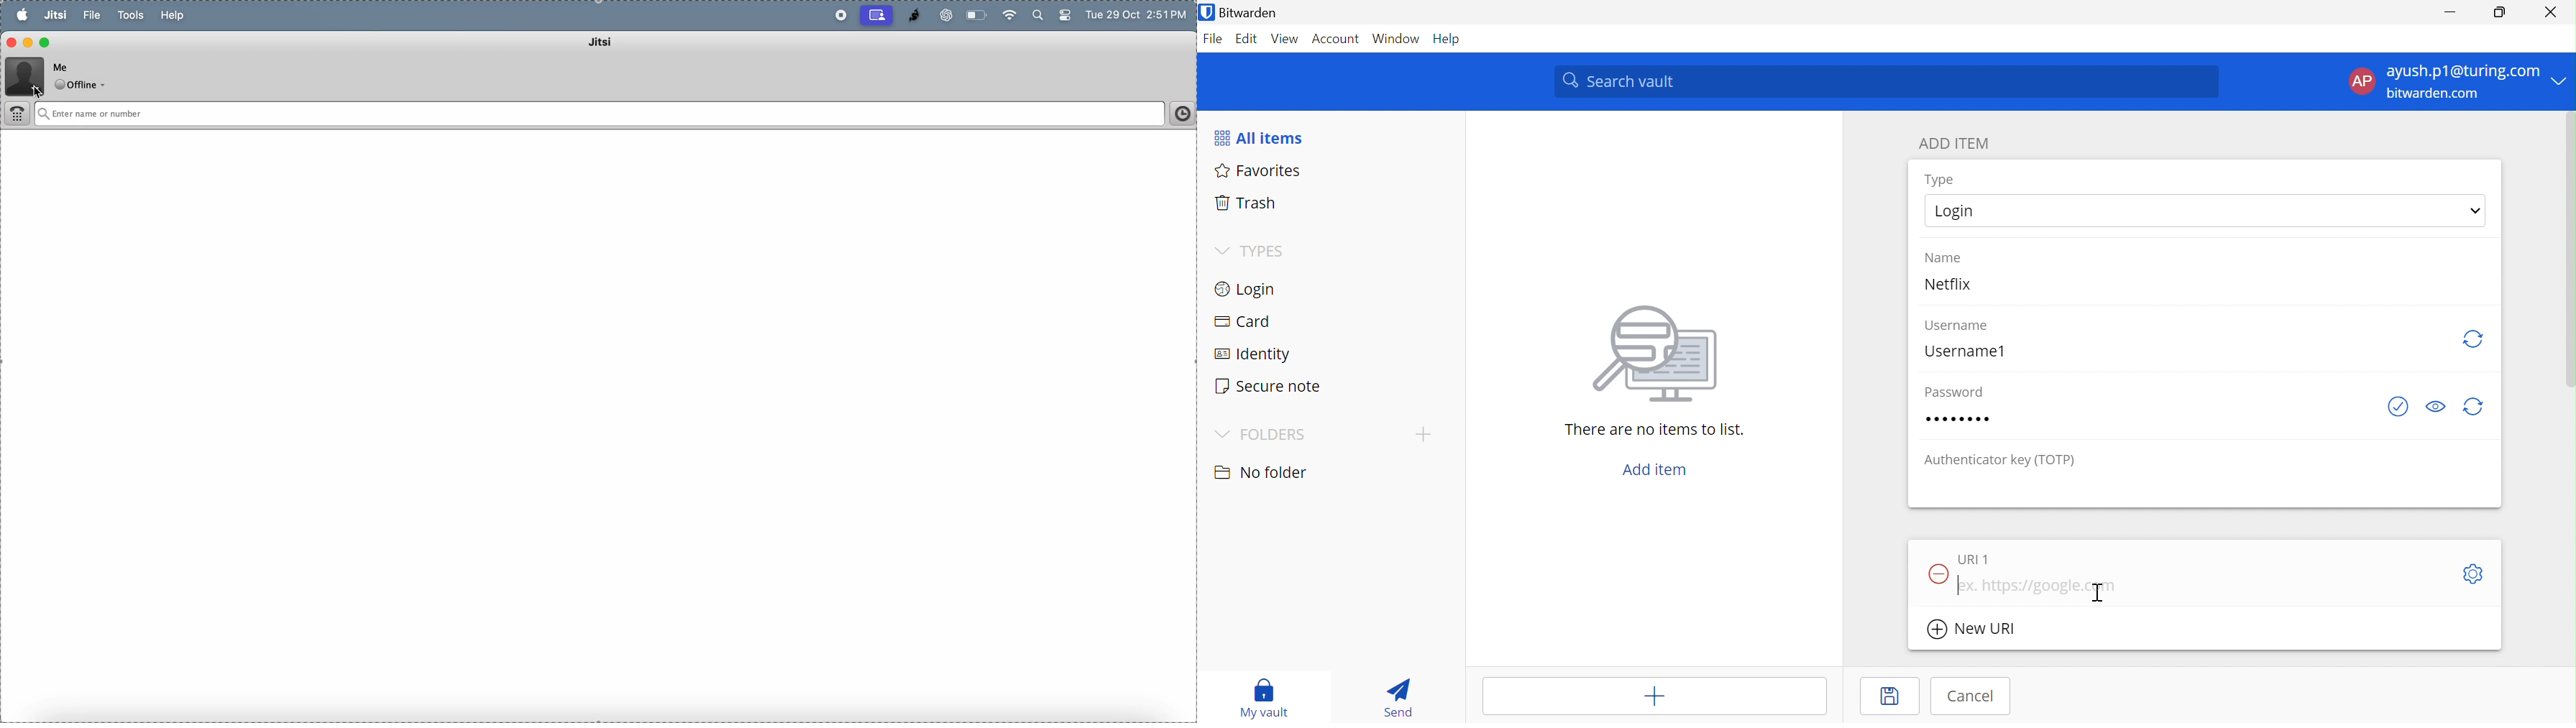 The width and height of the screenshot is (2576, 728). I want to click on dialer, so click(18, 115).